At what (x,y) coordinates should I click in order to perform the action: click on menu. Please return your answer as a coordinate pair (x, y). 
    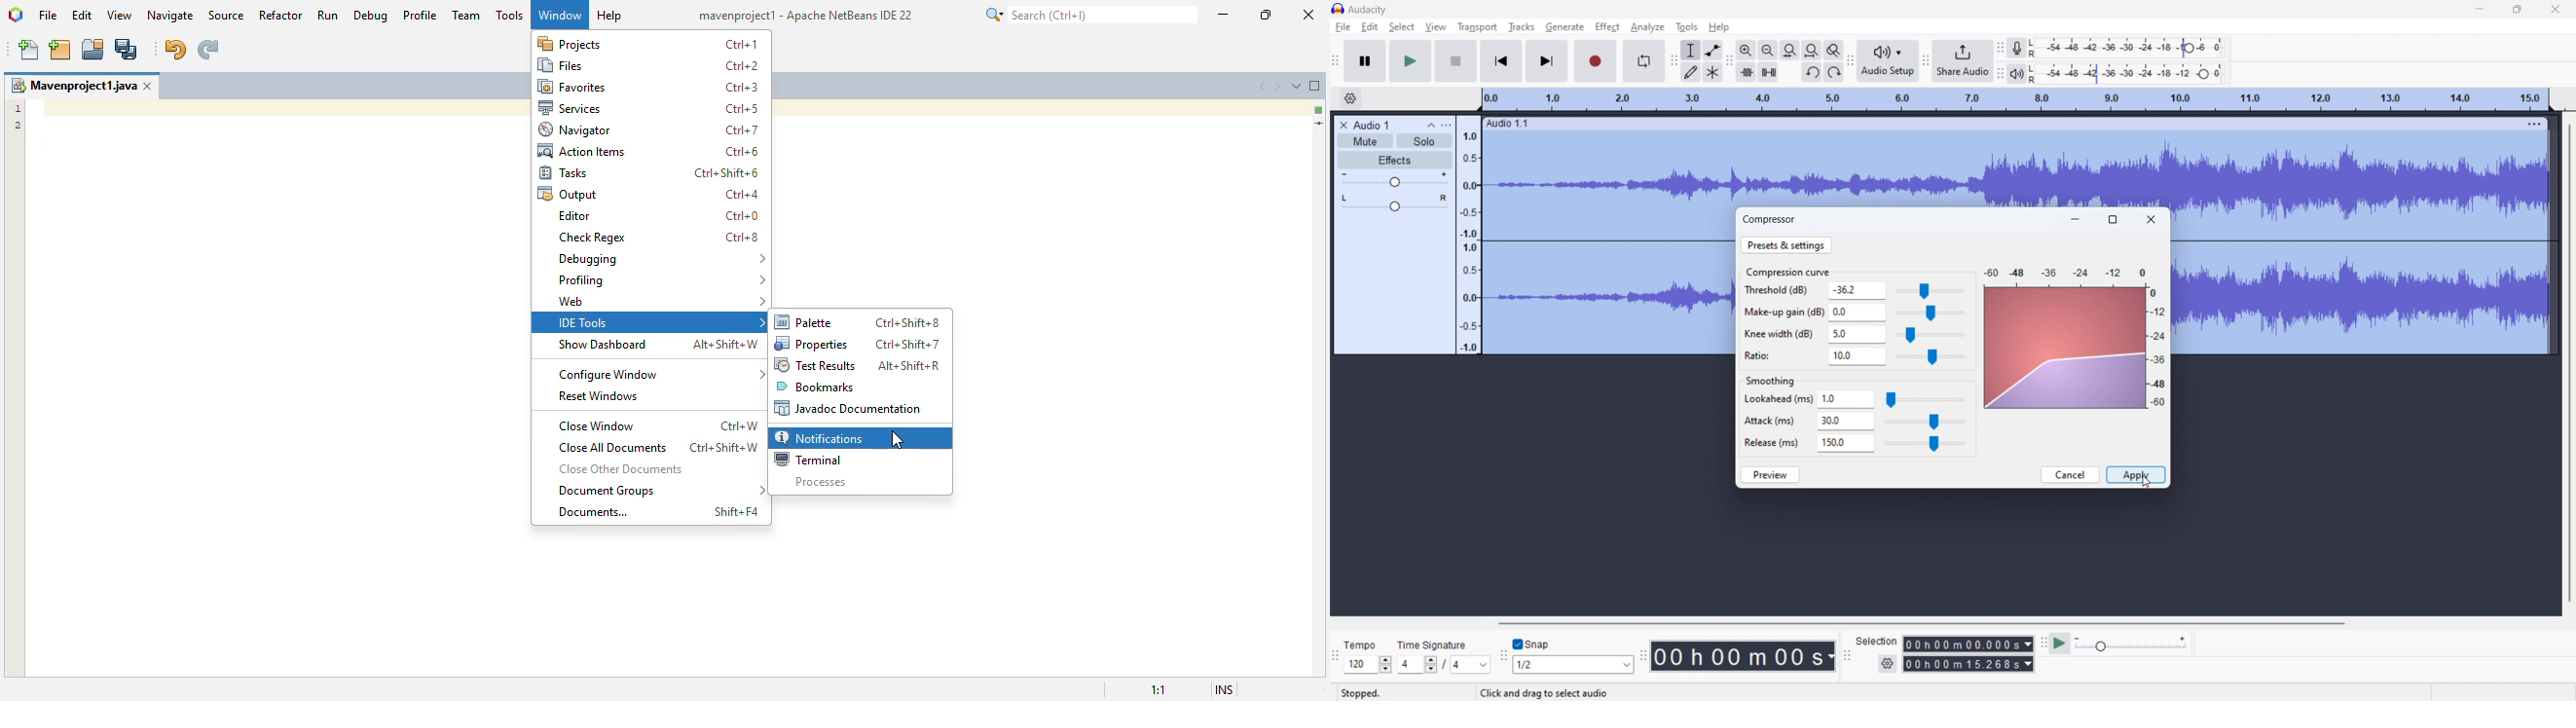
    Looking at the image, I should click on (2536, 123).